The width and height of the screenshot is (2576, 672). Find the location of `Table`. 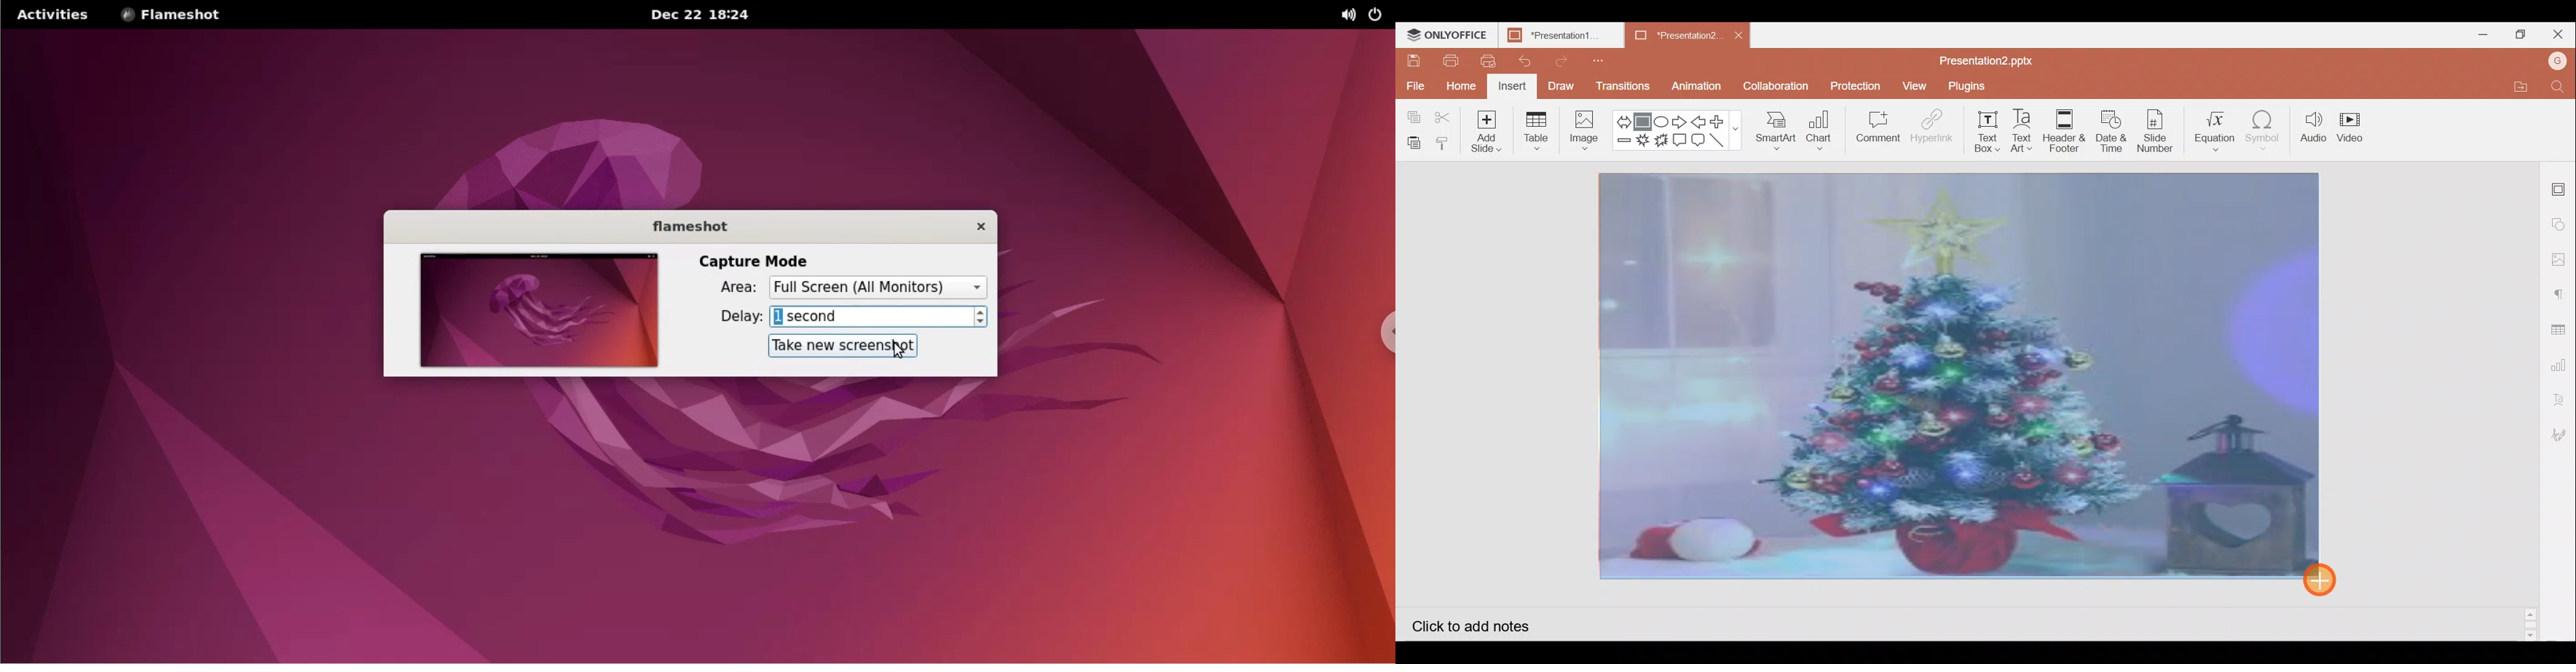

Table is located at coordinates (1539, 130).